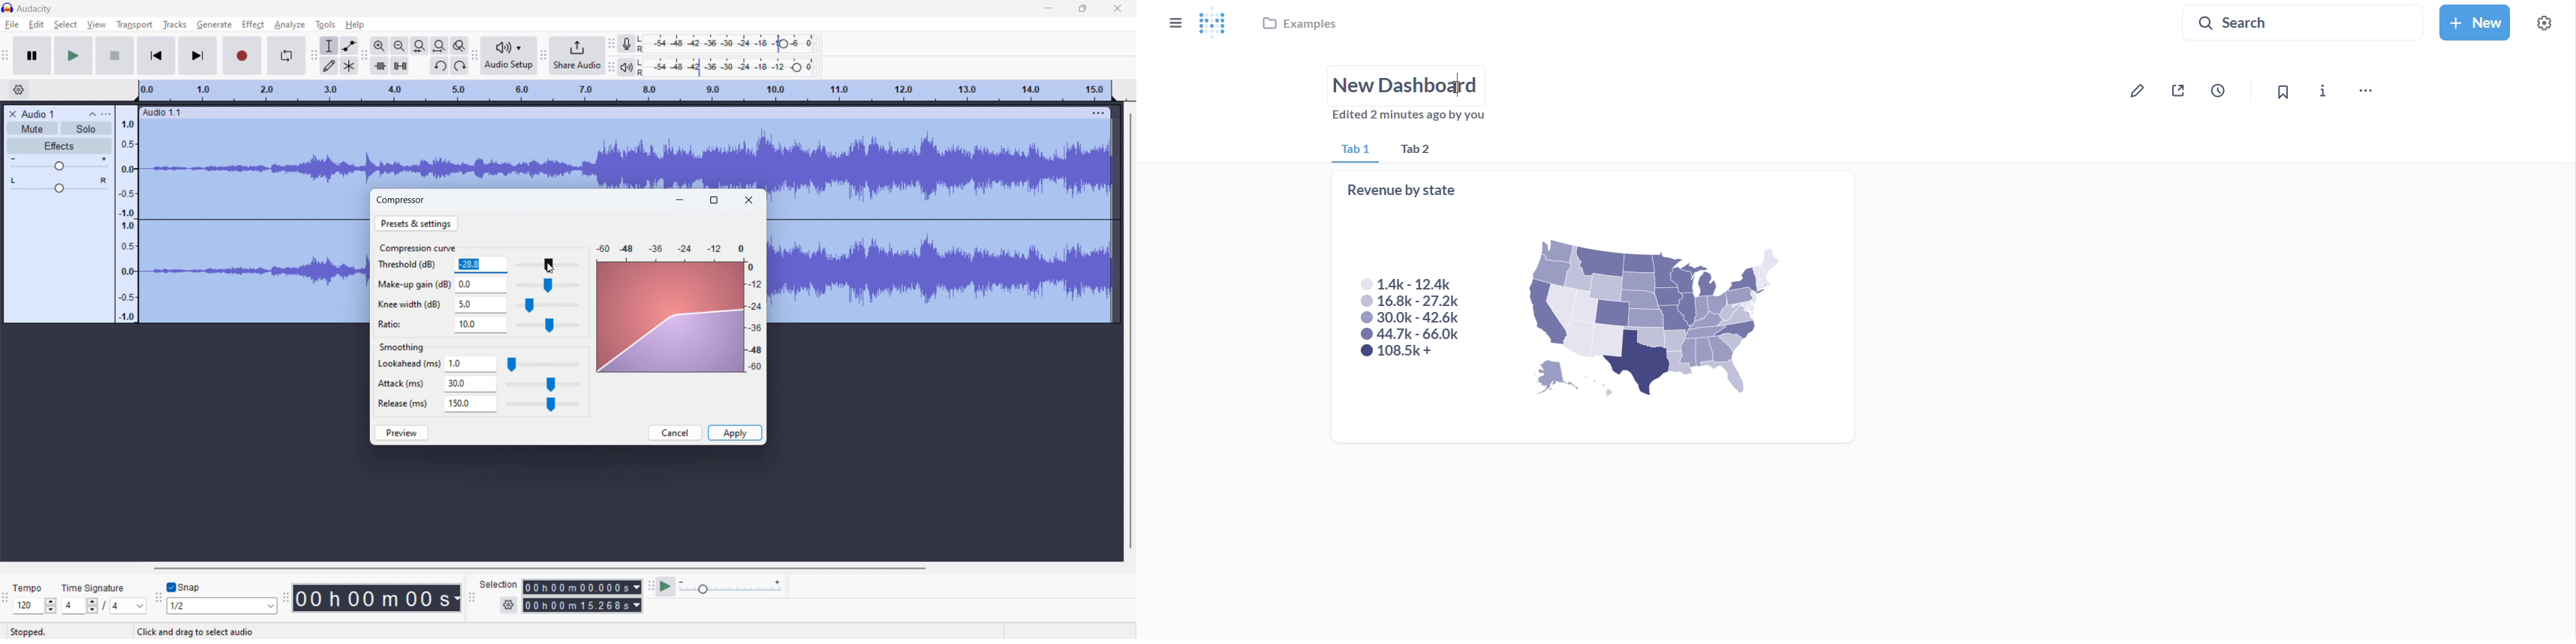 The width and height of the screenshot is (2576, 644). Describe the element at coordinates (223, 605) in the screenshot. I see `1/2 (select snap)` at that location.